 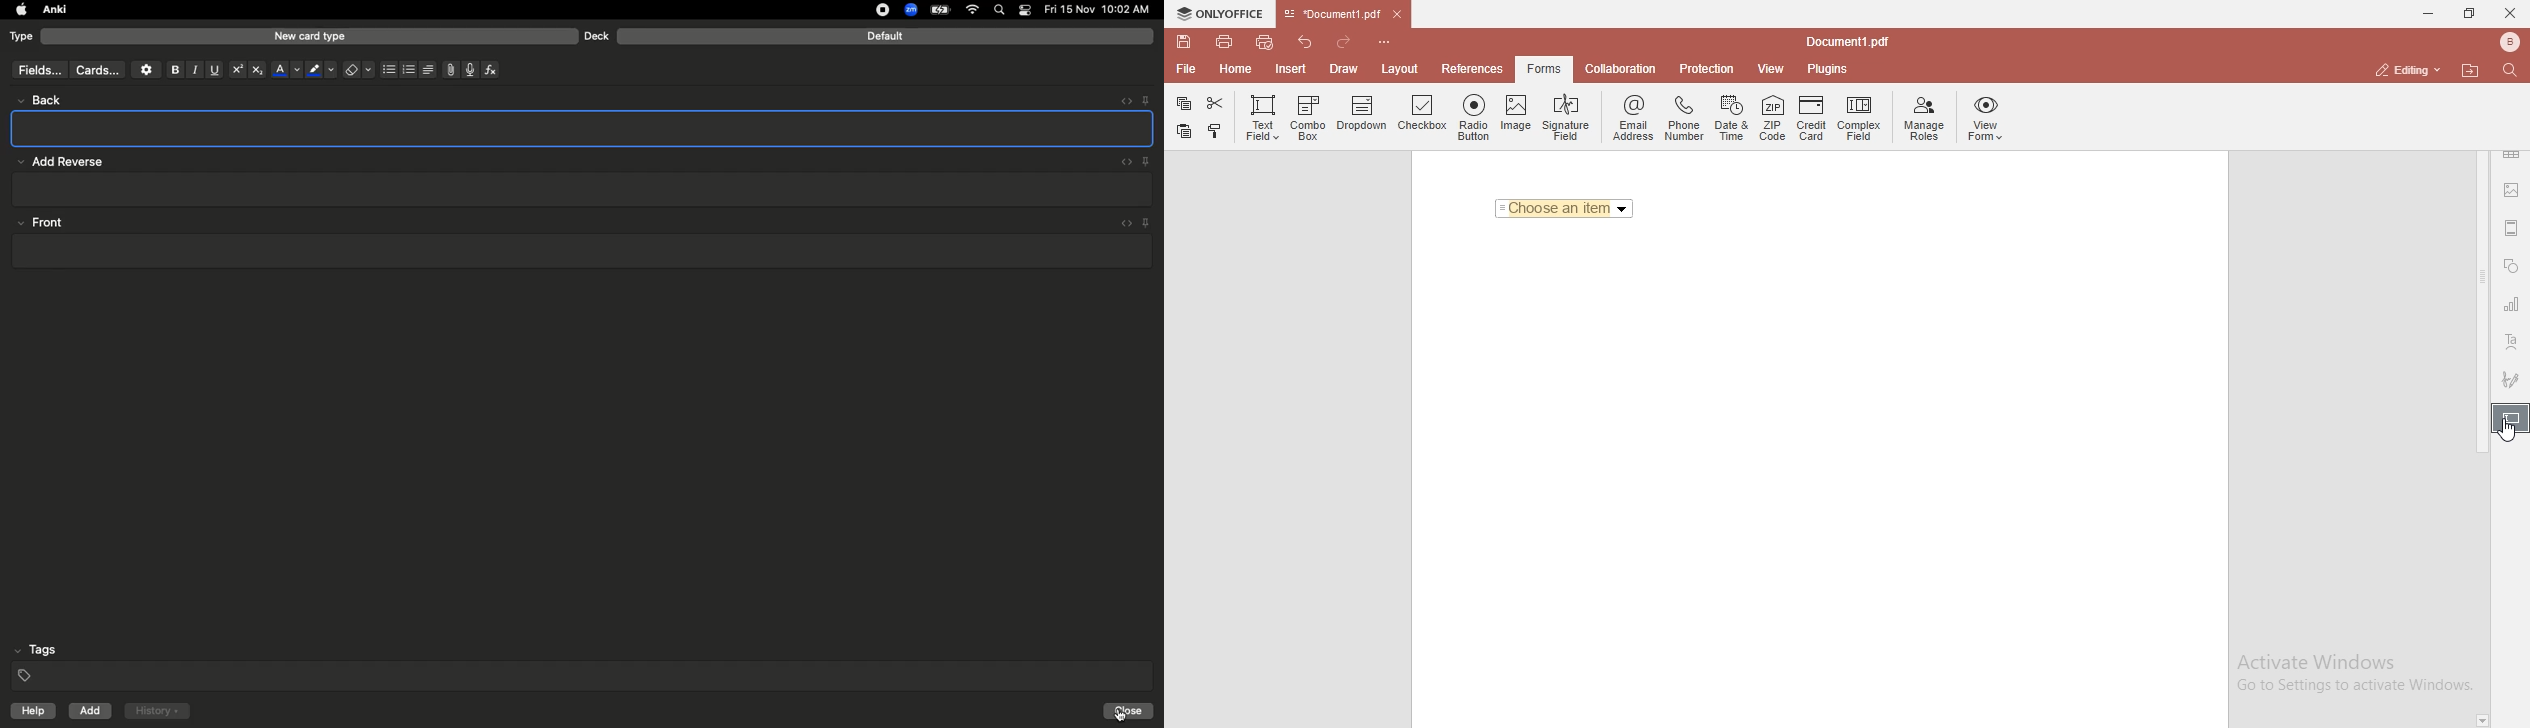 What do you see at coordinates (1223, 40) in the screenshot?
I see `print` at bounding box center [1223, 40].